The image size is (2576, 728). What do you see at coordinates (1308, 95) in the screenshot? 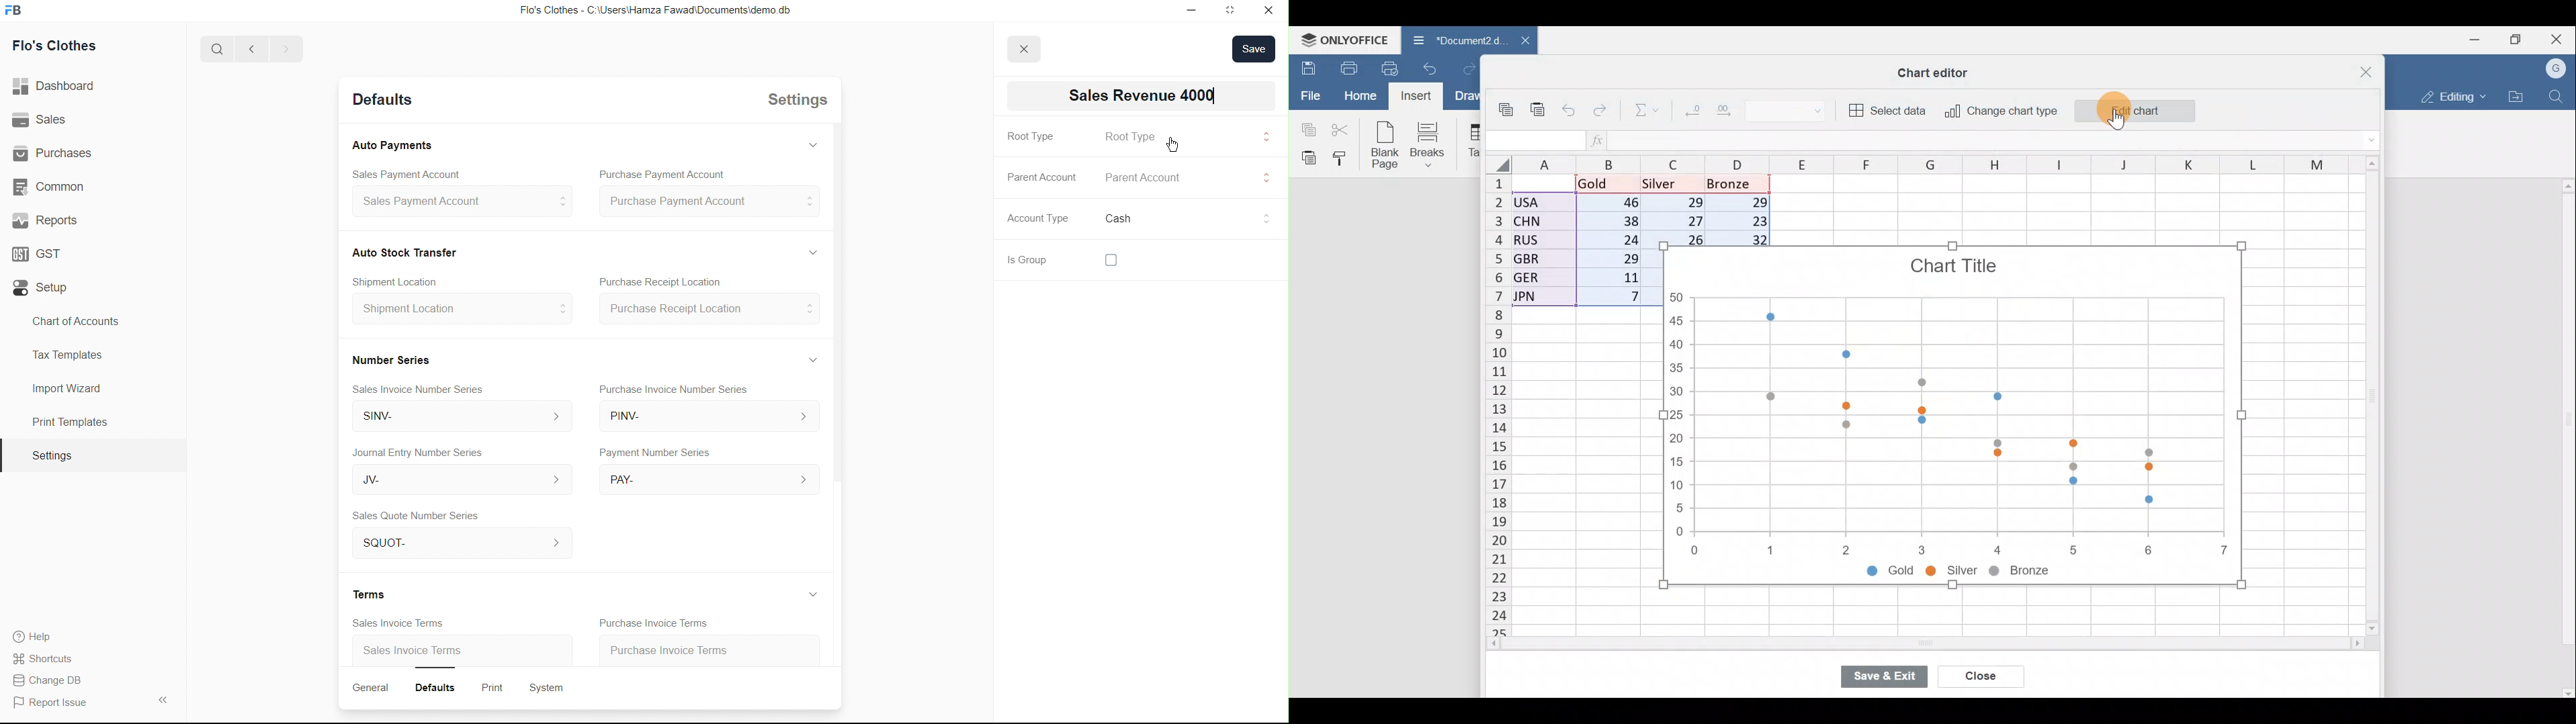
I see `File` at bounding box center [1308, 95].